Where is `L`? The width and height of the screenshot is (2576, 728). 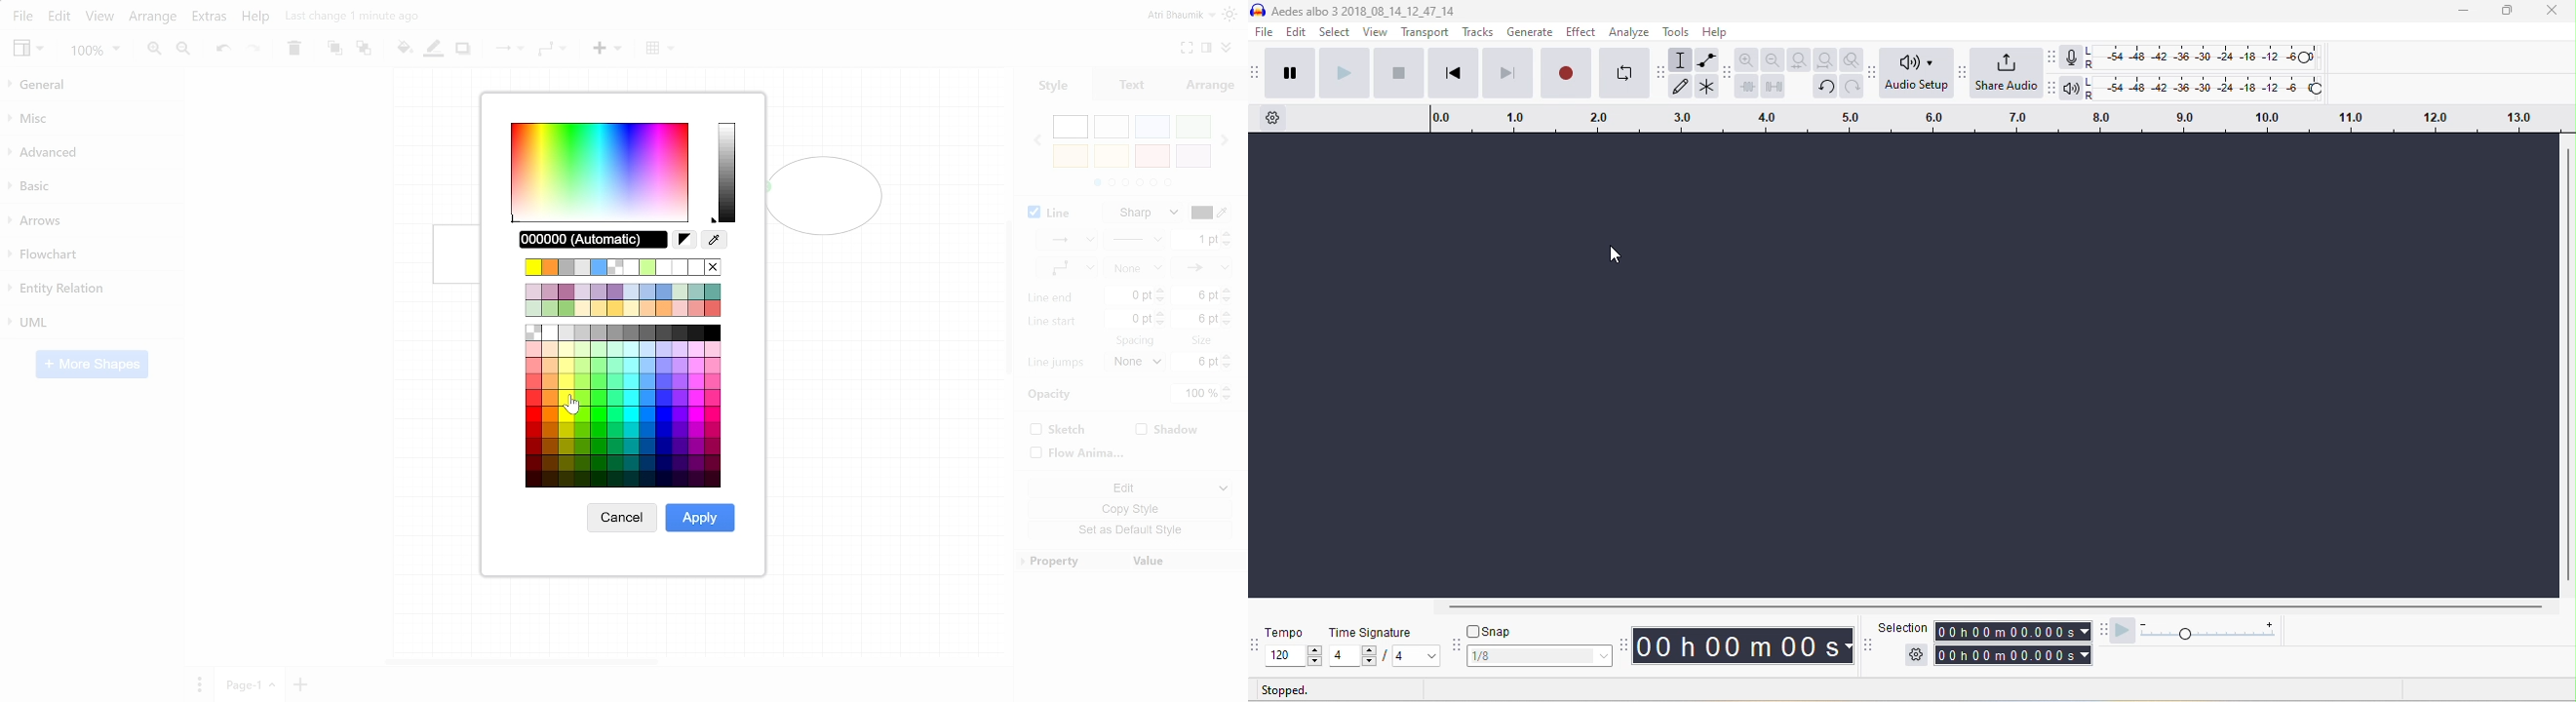
L is located at coordinates (2091, 51).